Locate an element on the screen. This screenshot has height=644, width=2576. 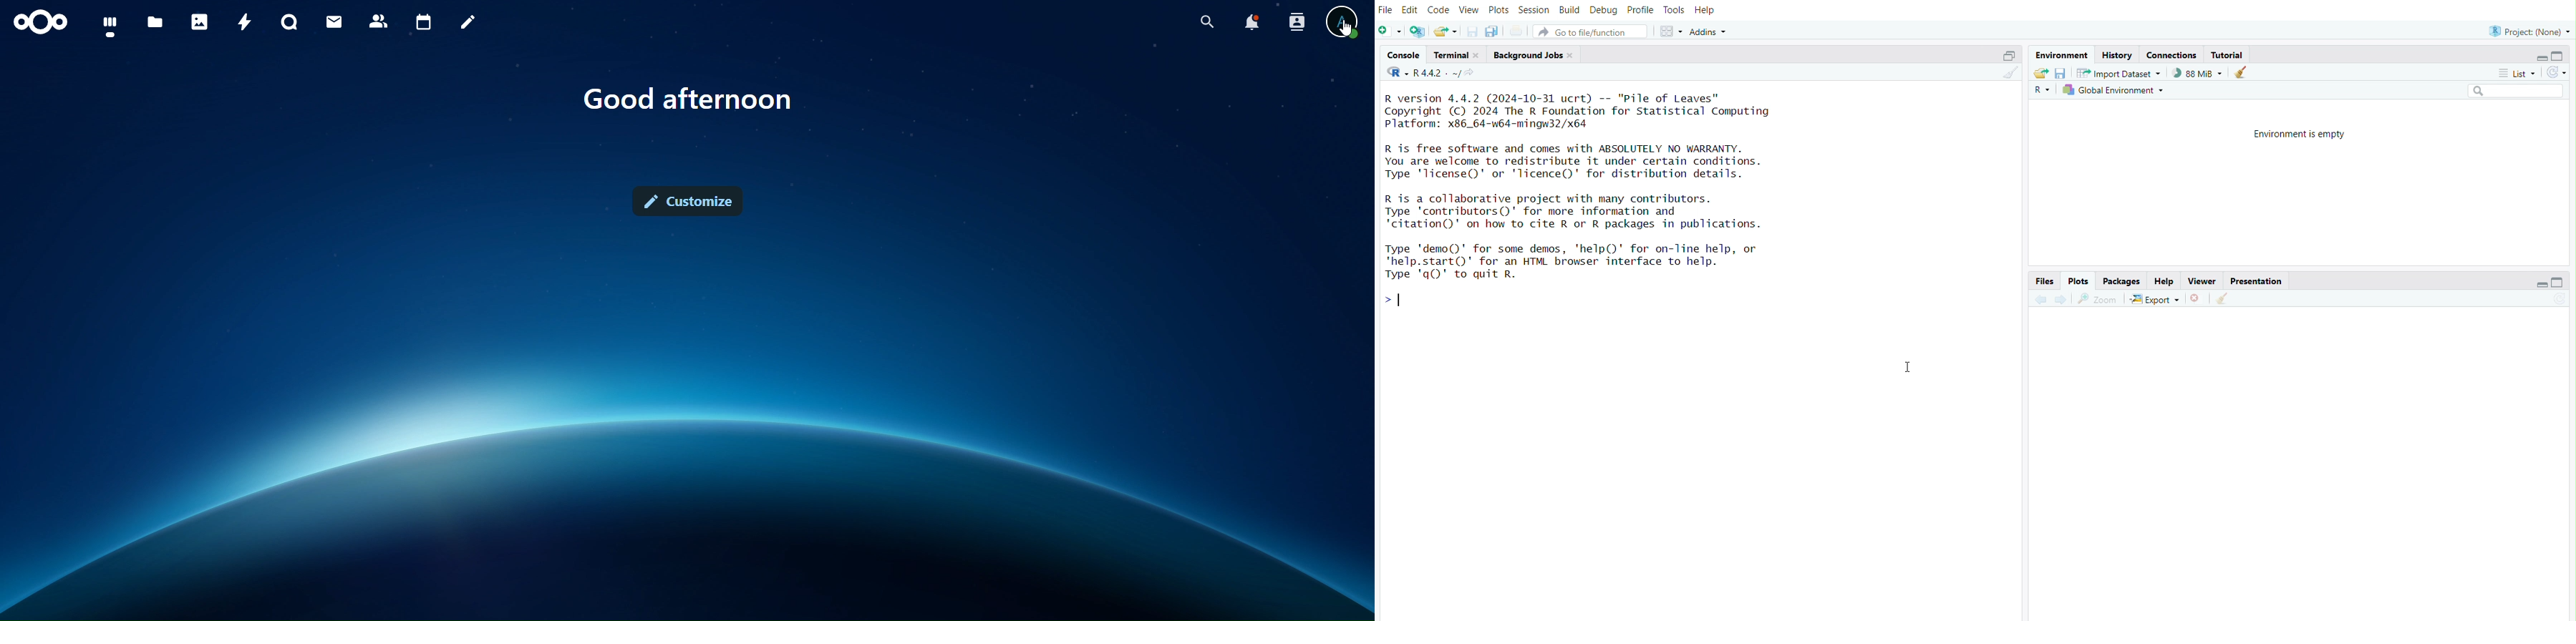
prompt cursor is located at coordinates (1387, 299).